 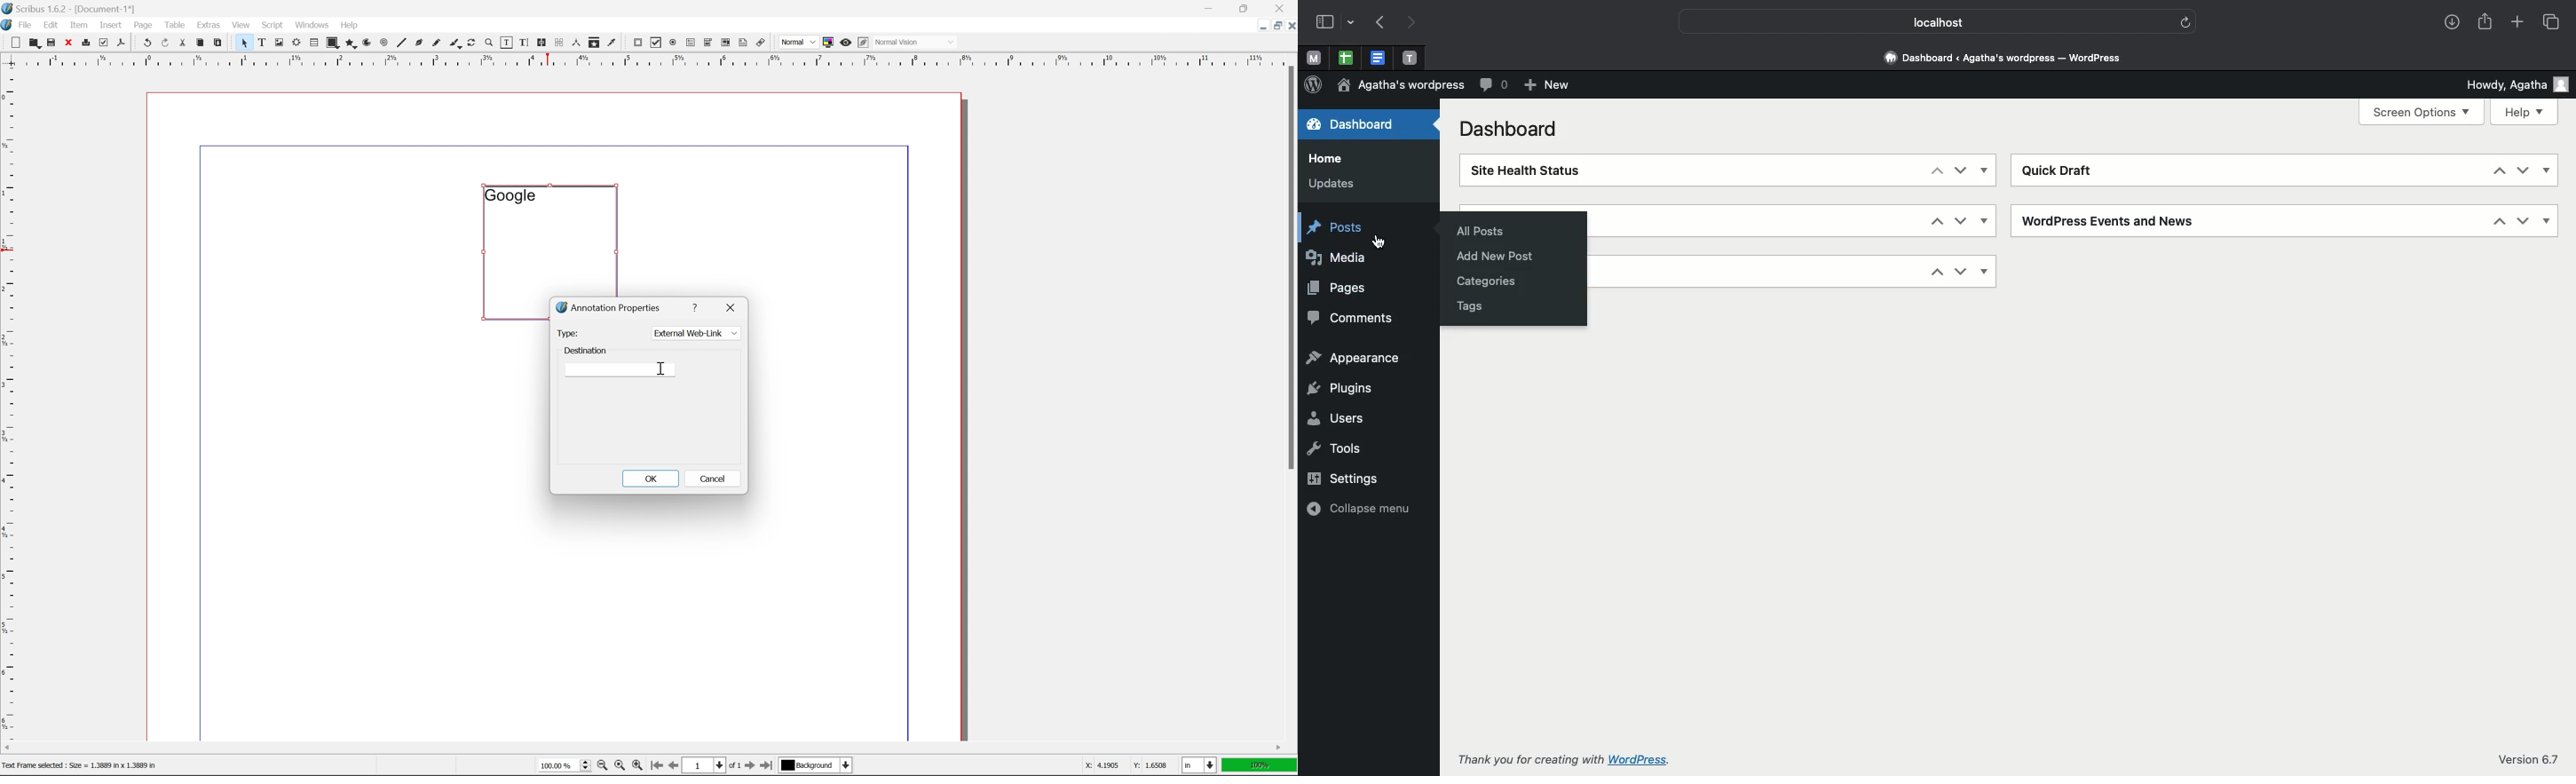 What do you see at coordinates (655, 765) in the screenshot?
I see `go to first page` at bounding box center [655, 765].